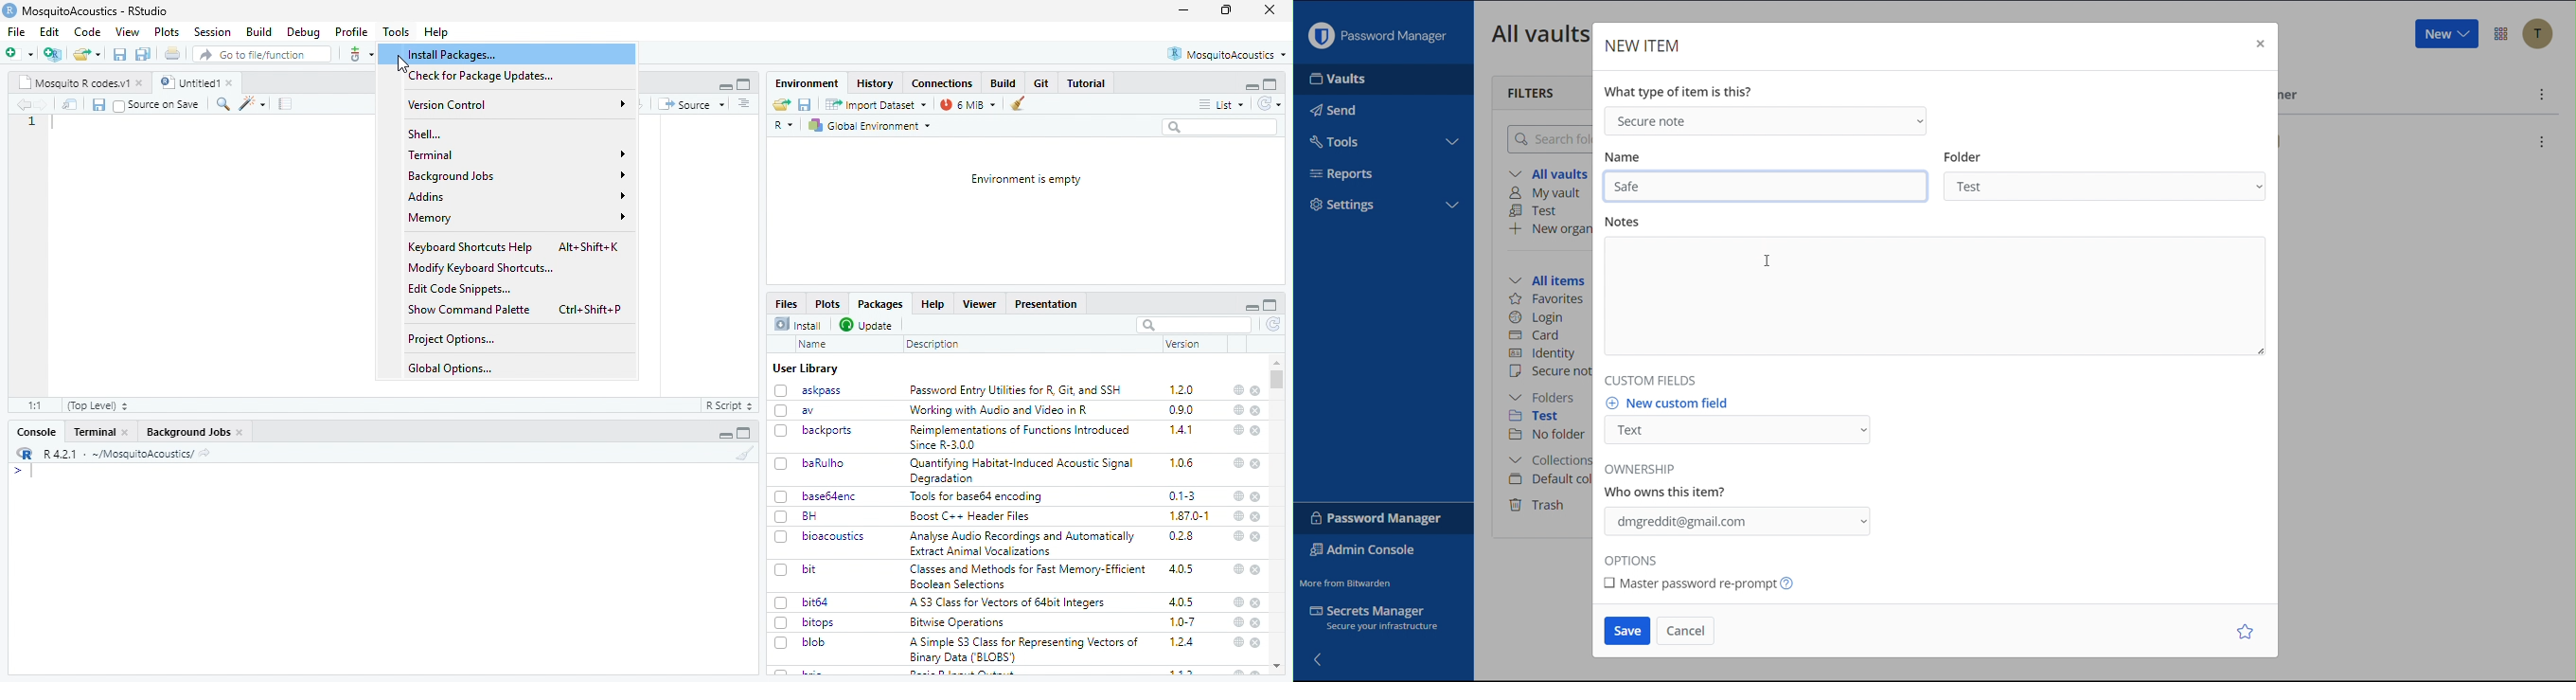 The width and height of the screenshot is (2576, 700). What do you see at coordinates (1240, 515) in the screenshot?
I see `web` at bounding box center [1240, 515].